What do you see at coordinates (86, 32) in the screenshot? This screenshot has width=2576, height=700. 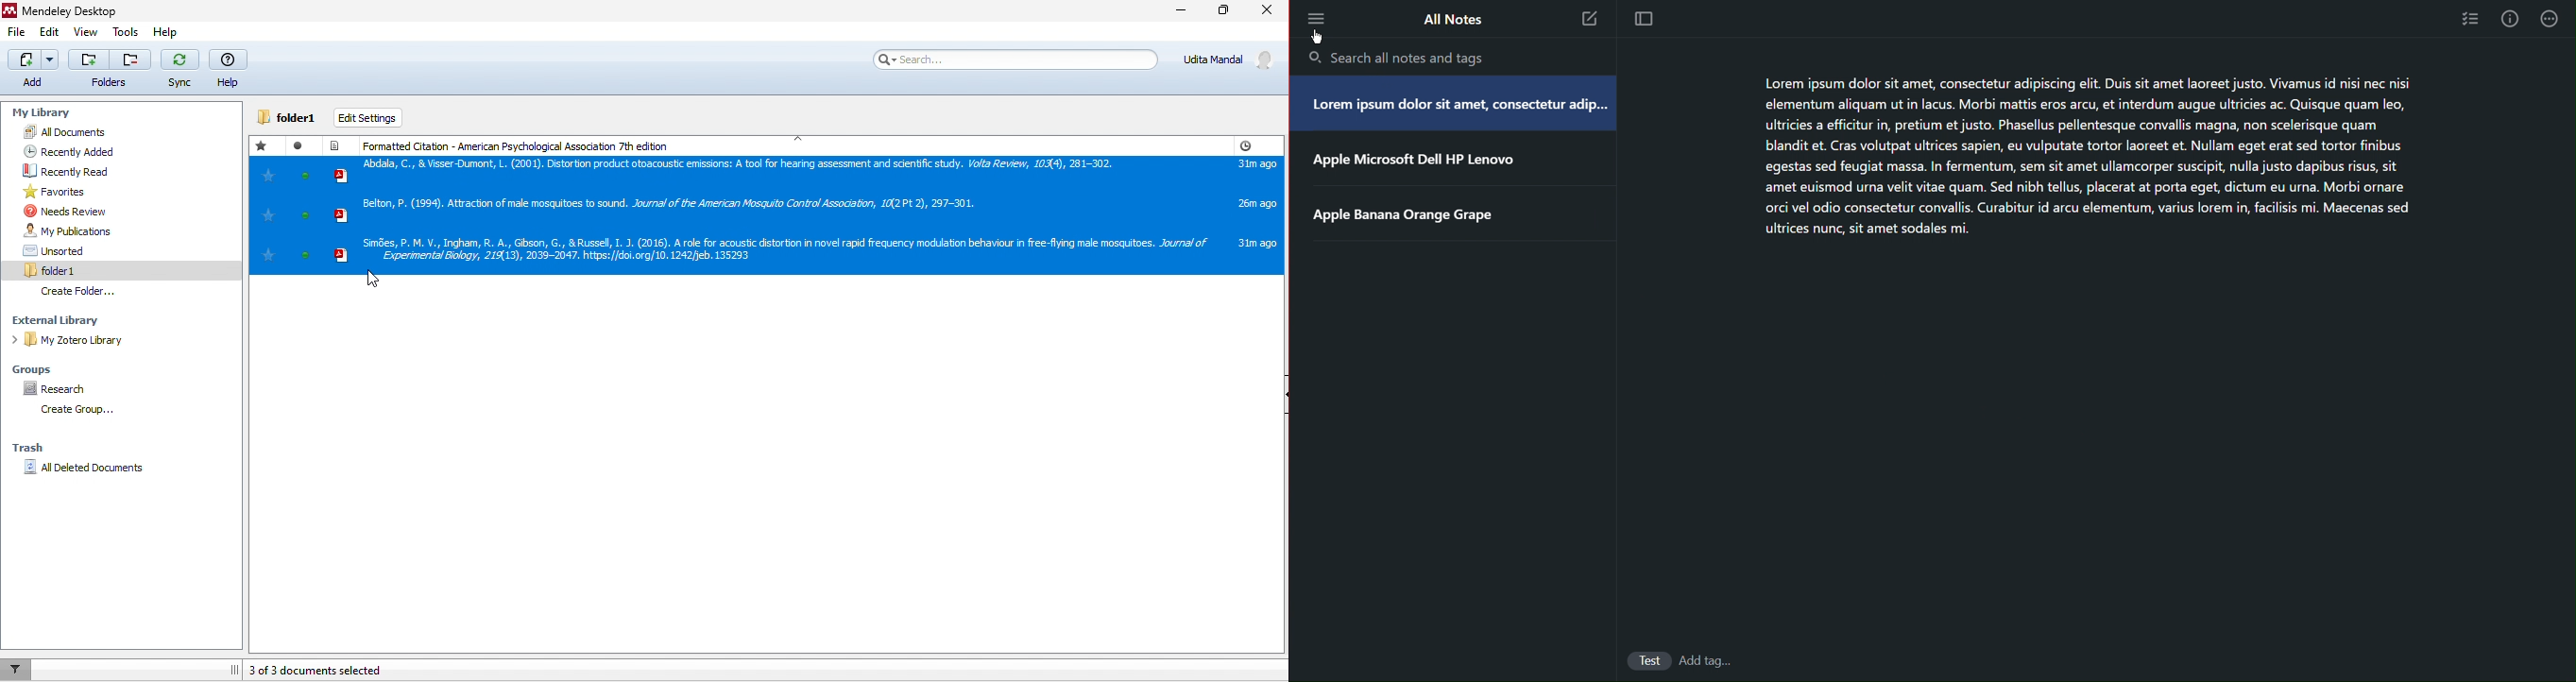 I see `view` at bounding box center [86, 32].